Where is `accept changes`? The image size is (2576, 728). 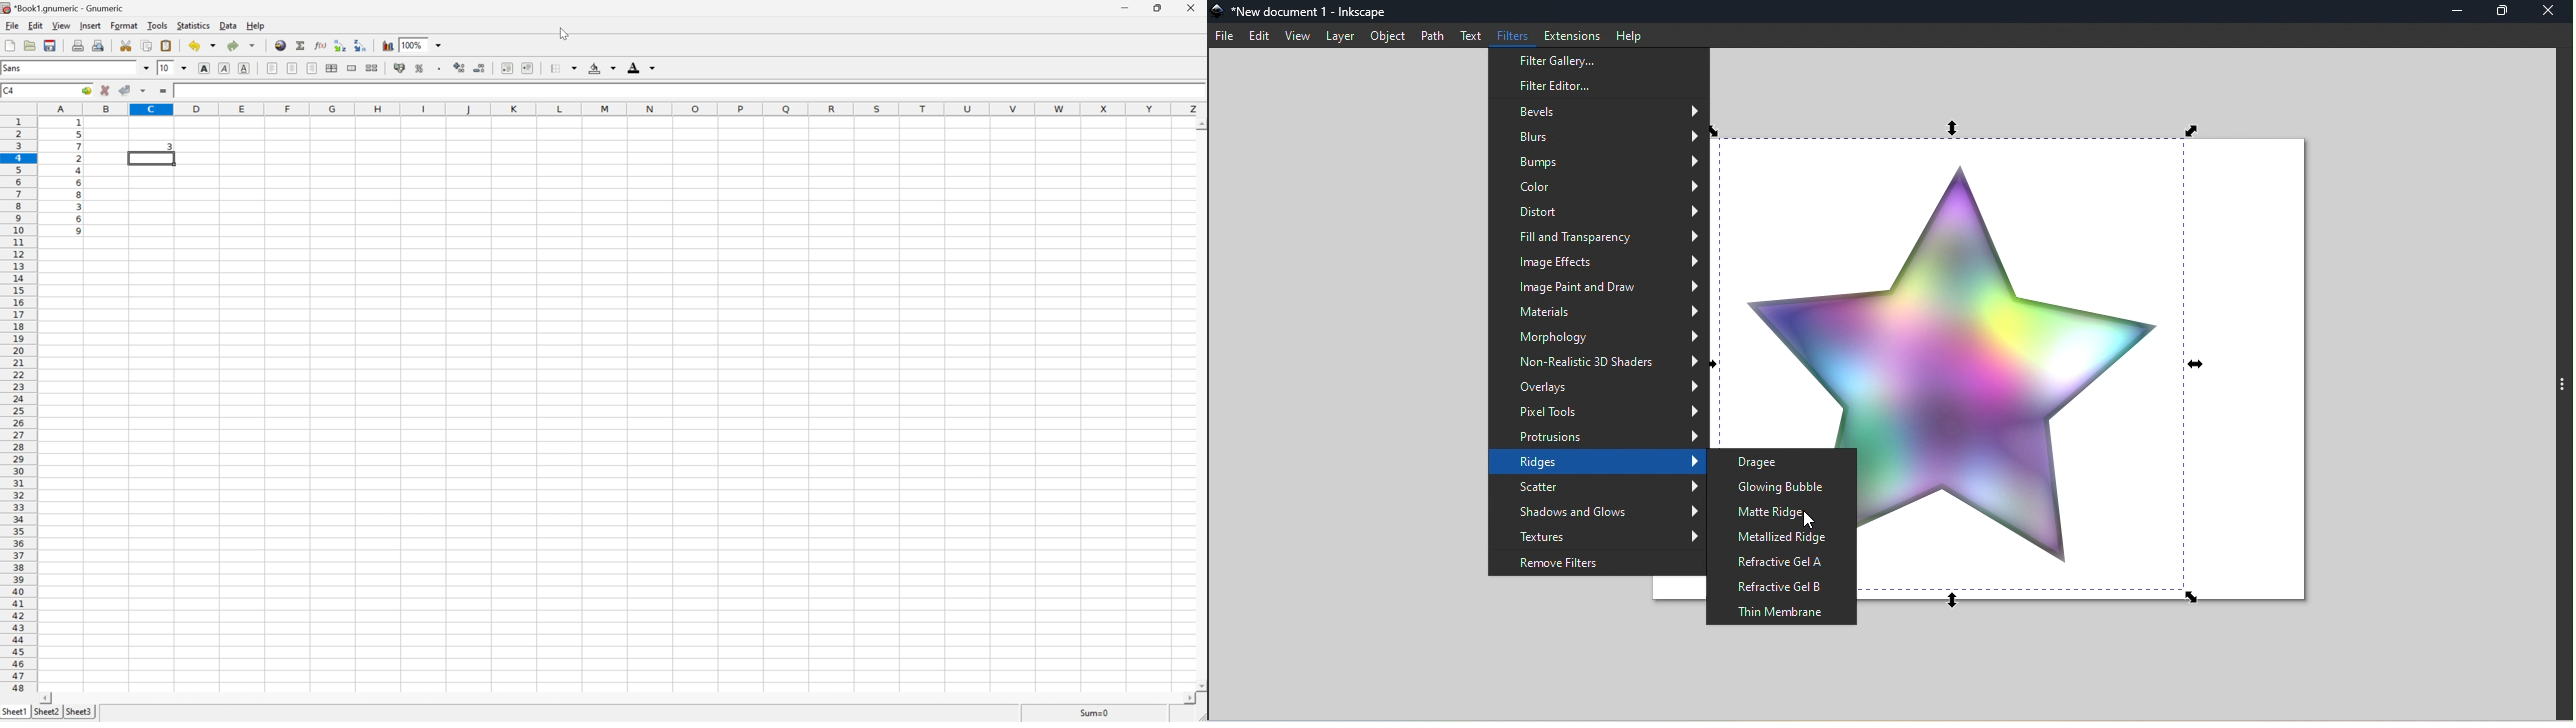
accept changes is located at coordinates (125, 90).